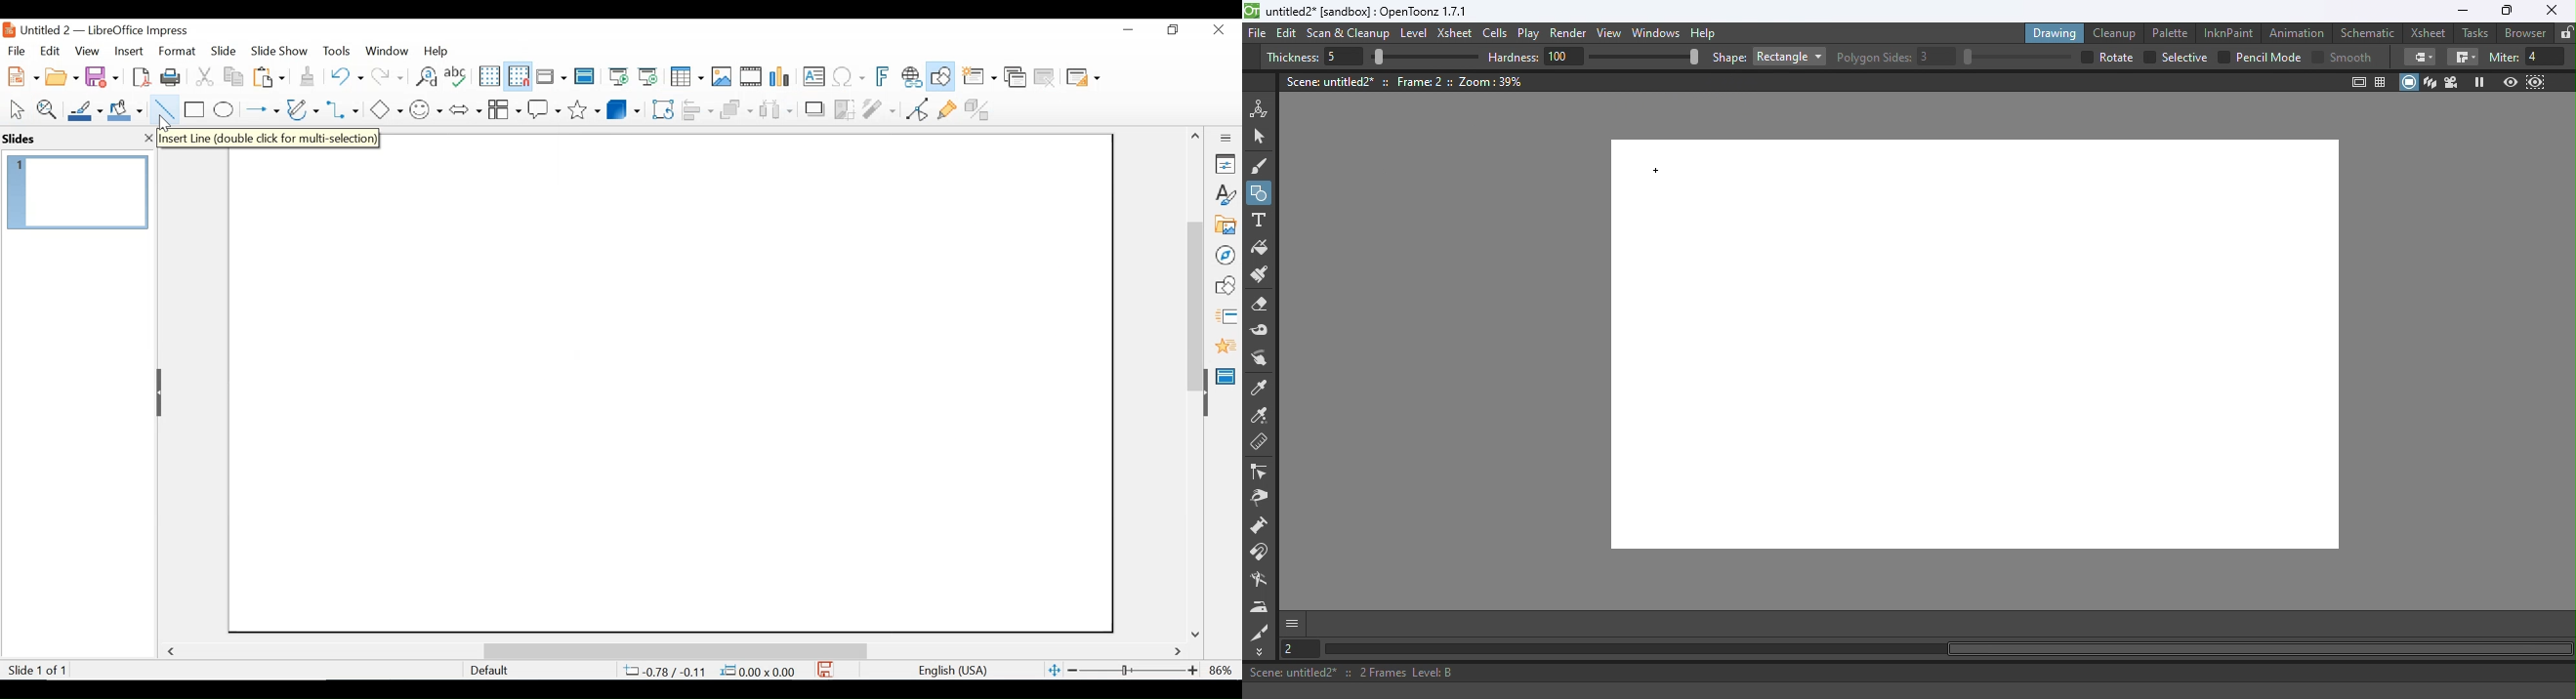  I want to click on Status bar, so click(1909, 673).